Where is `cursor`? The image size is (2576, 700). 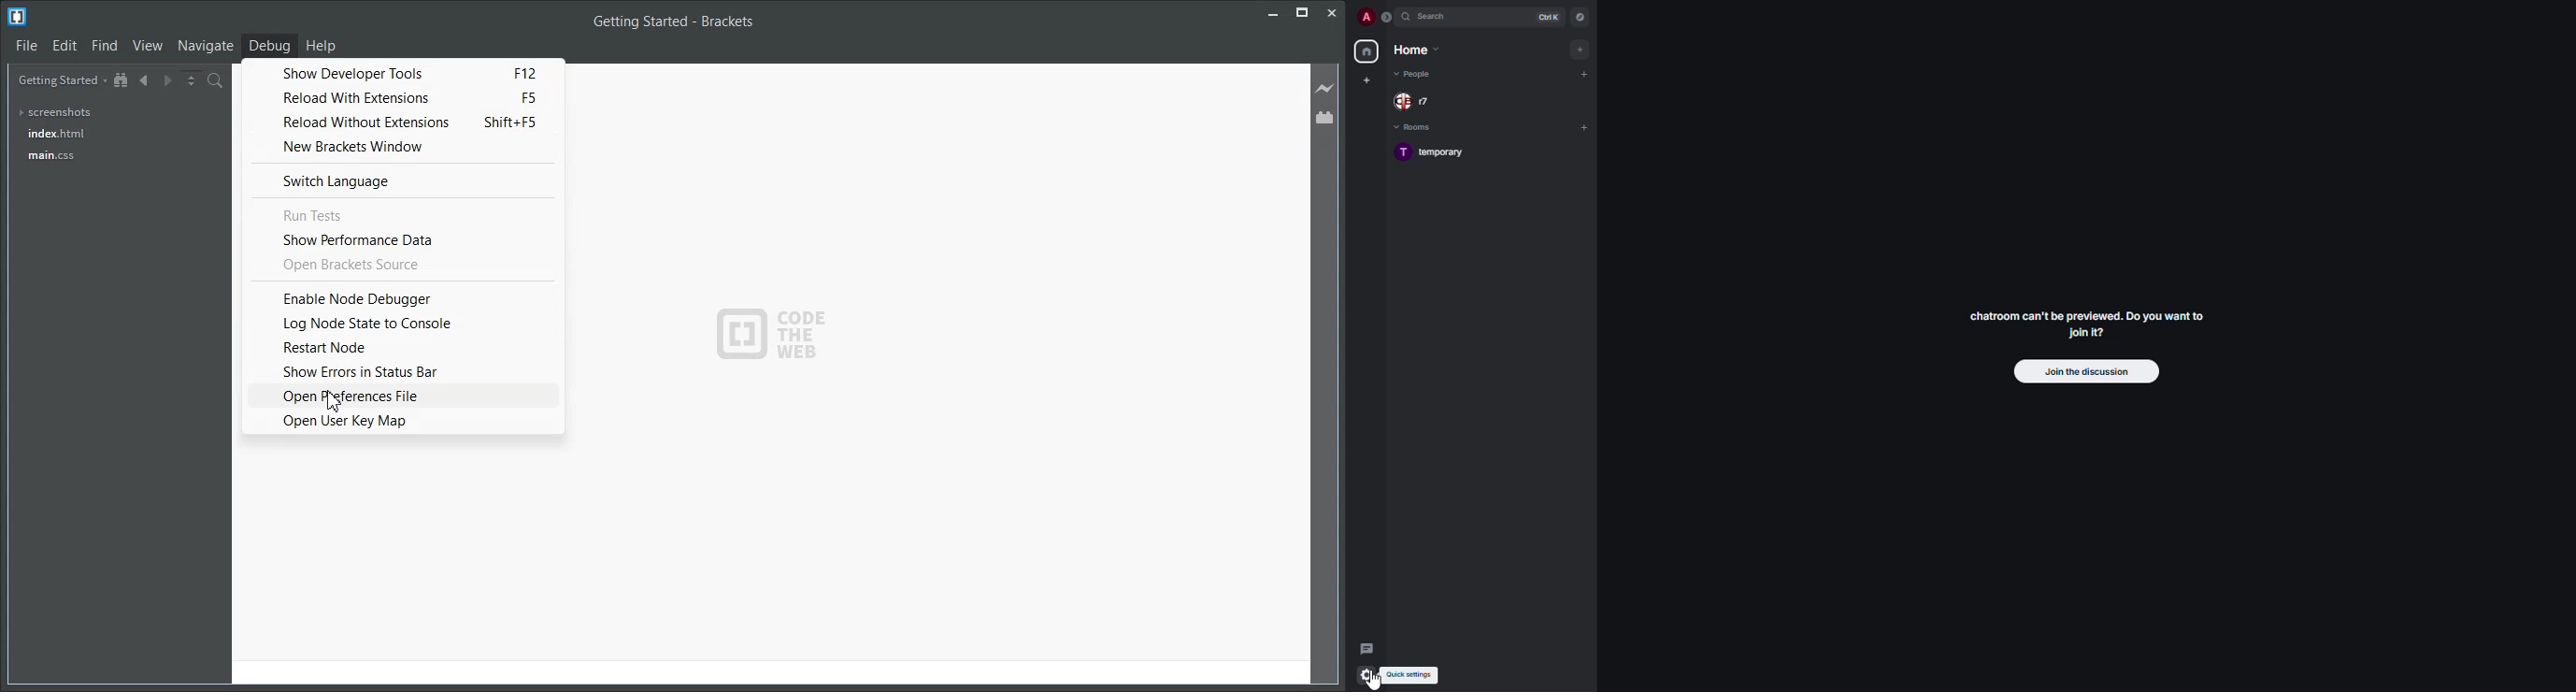
cursor is located at coordinates (1375, 681).